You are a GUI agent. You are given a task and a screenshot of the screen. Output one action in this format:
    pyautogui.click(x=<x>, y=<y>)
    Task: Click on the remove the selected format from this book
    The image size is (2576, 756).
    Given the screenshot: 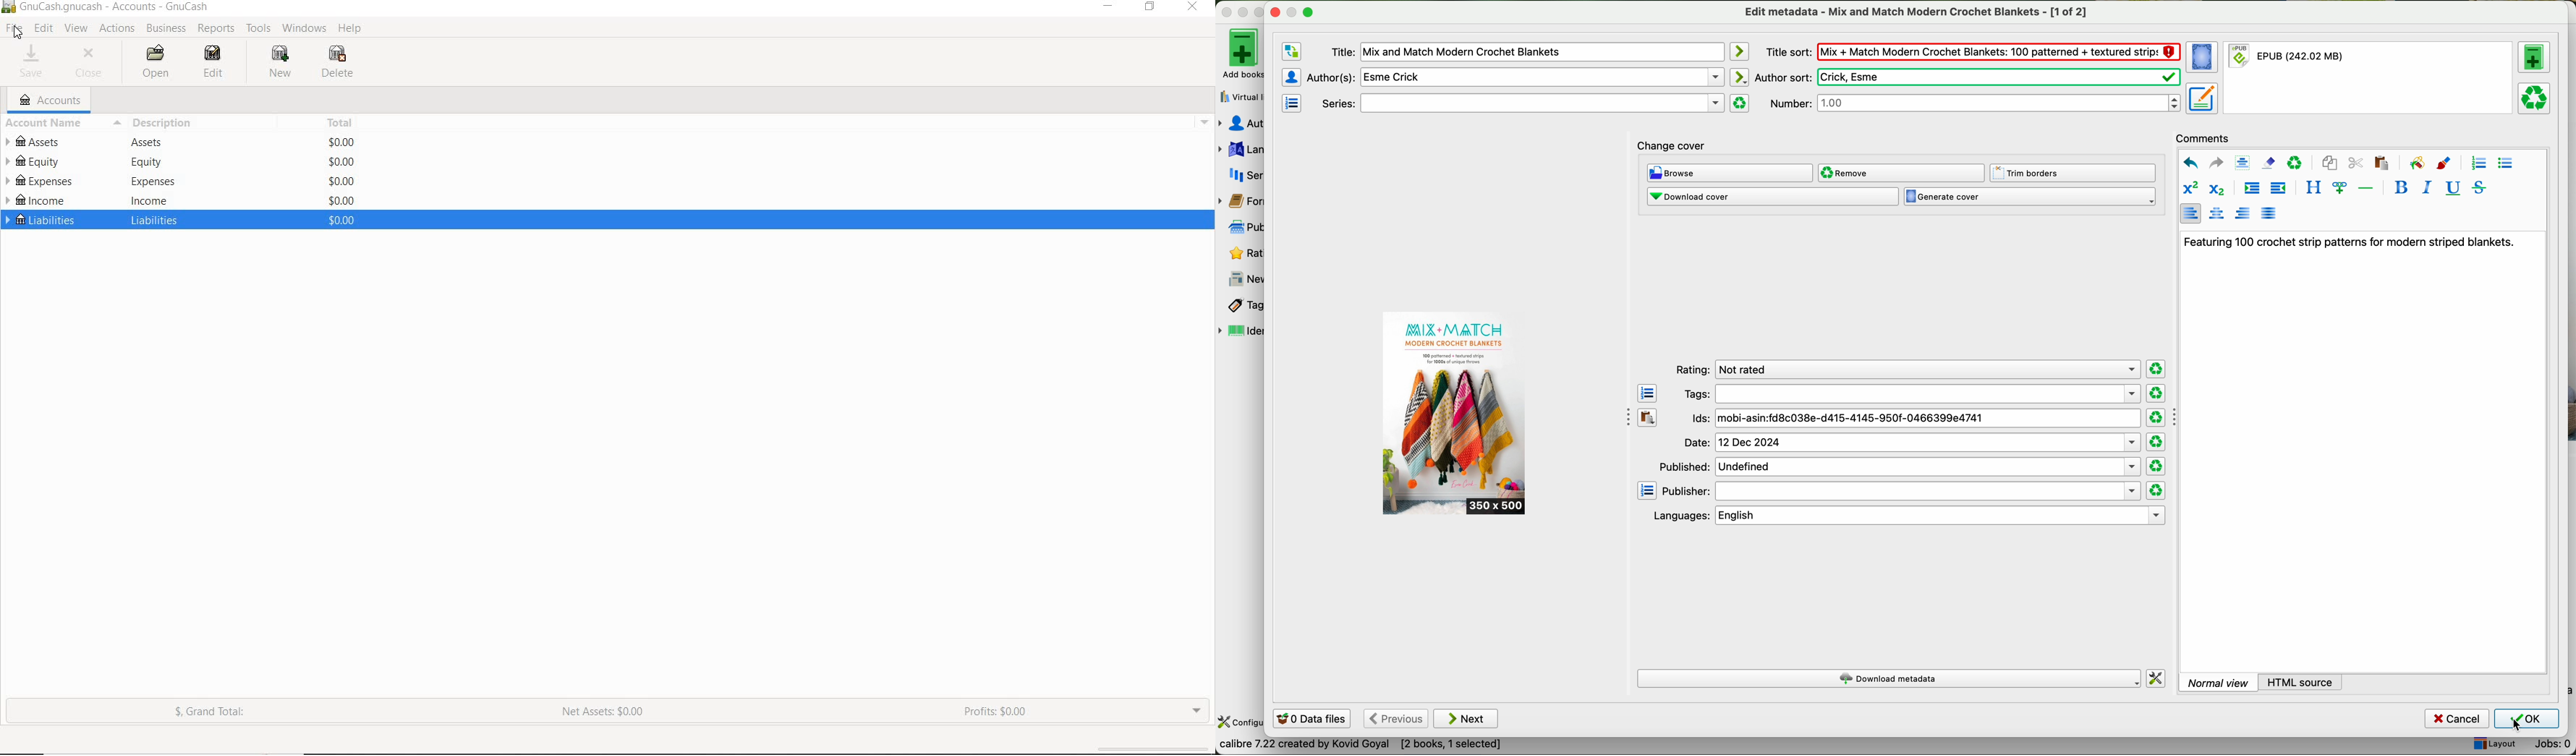 What is the action you would take?
    pyautogui.click(x=2537, y=97)
    